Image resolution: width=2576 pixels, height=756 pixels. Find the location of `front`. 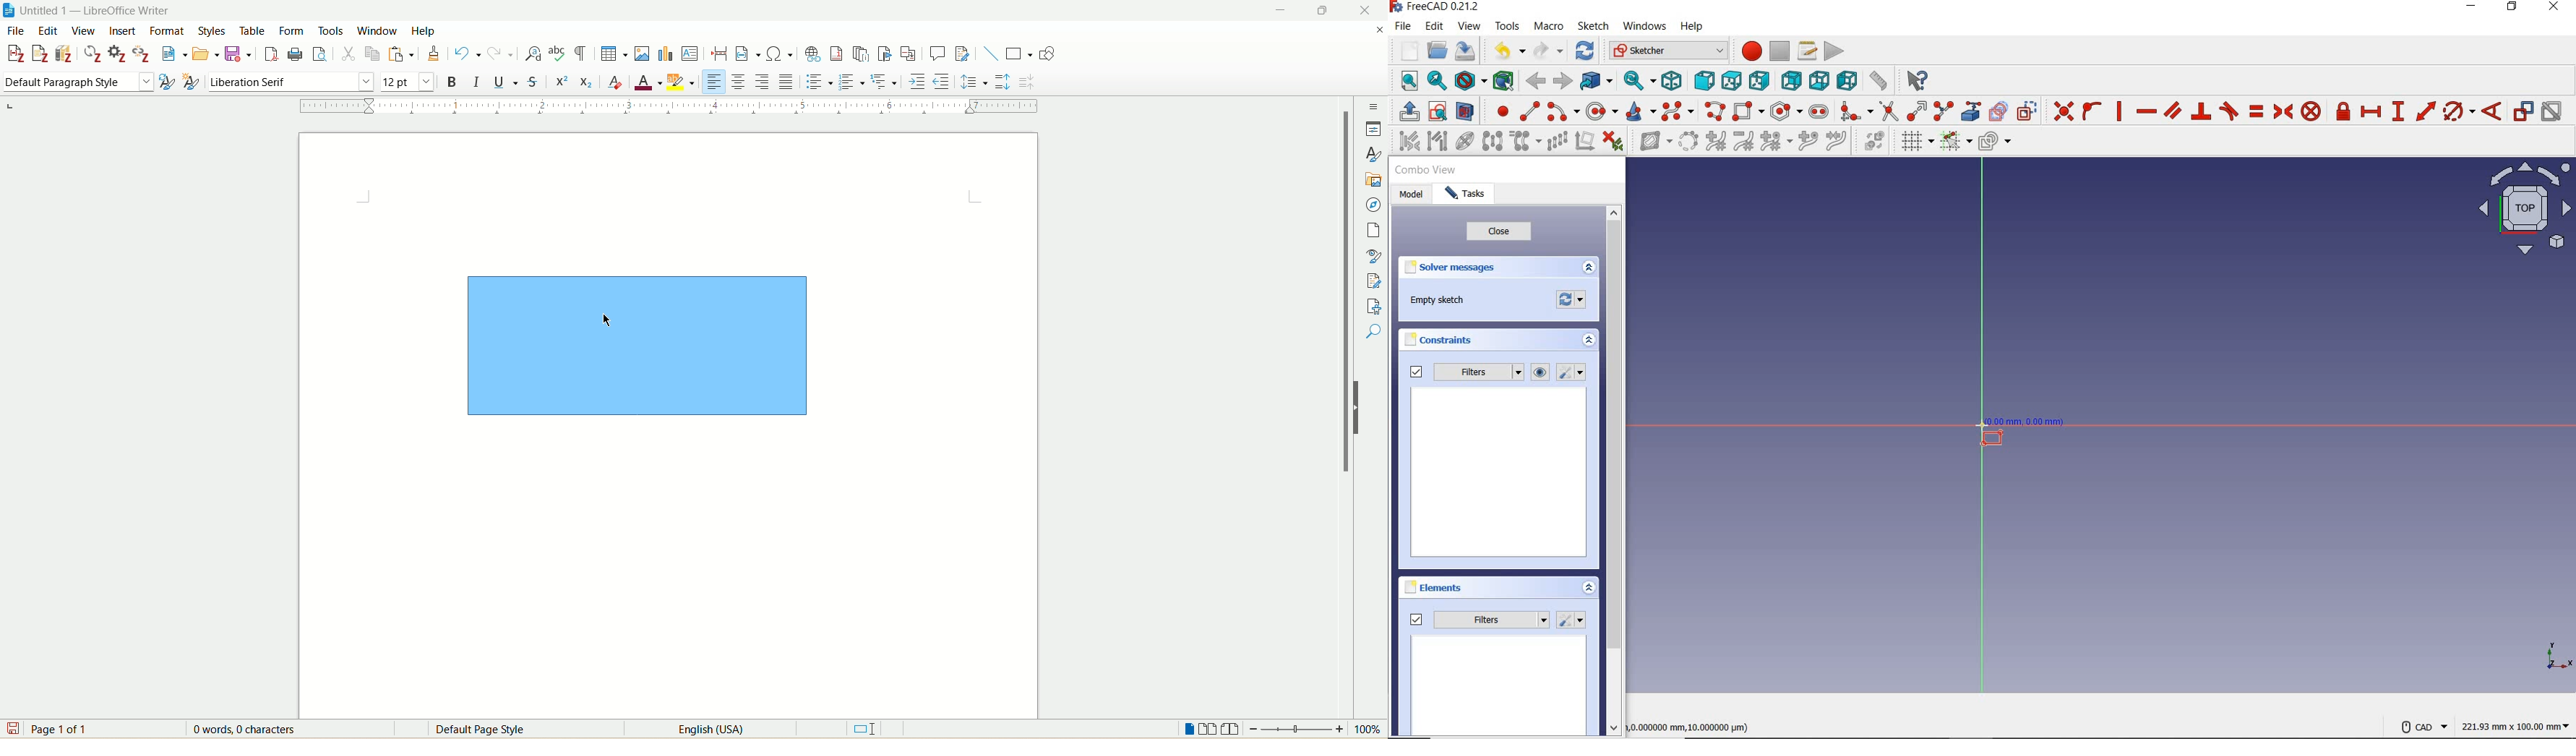

front is located at coordinates (1703, 81).